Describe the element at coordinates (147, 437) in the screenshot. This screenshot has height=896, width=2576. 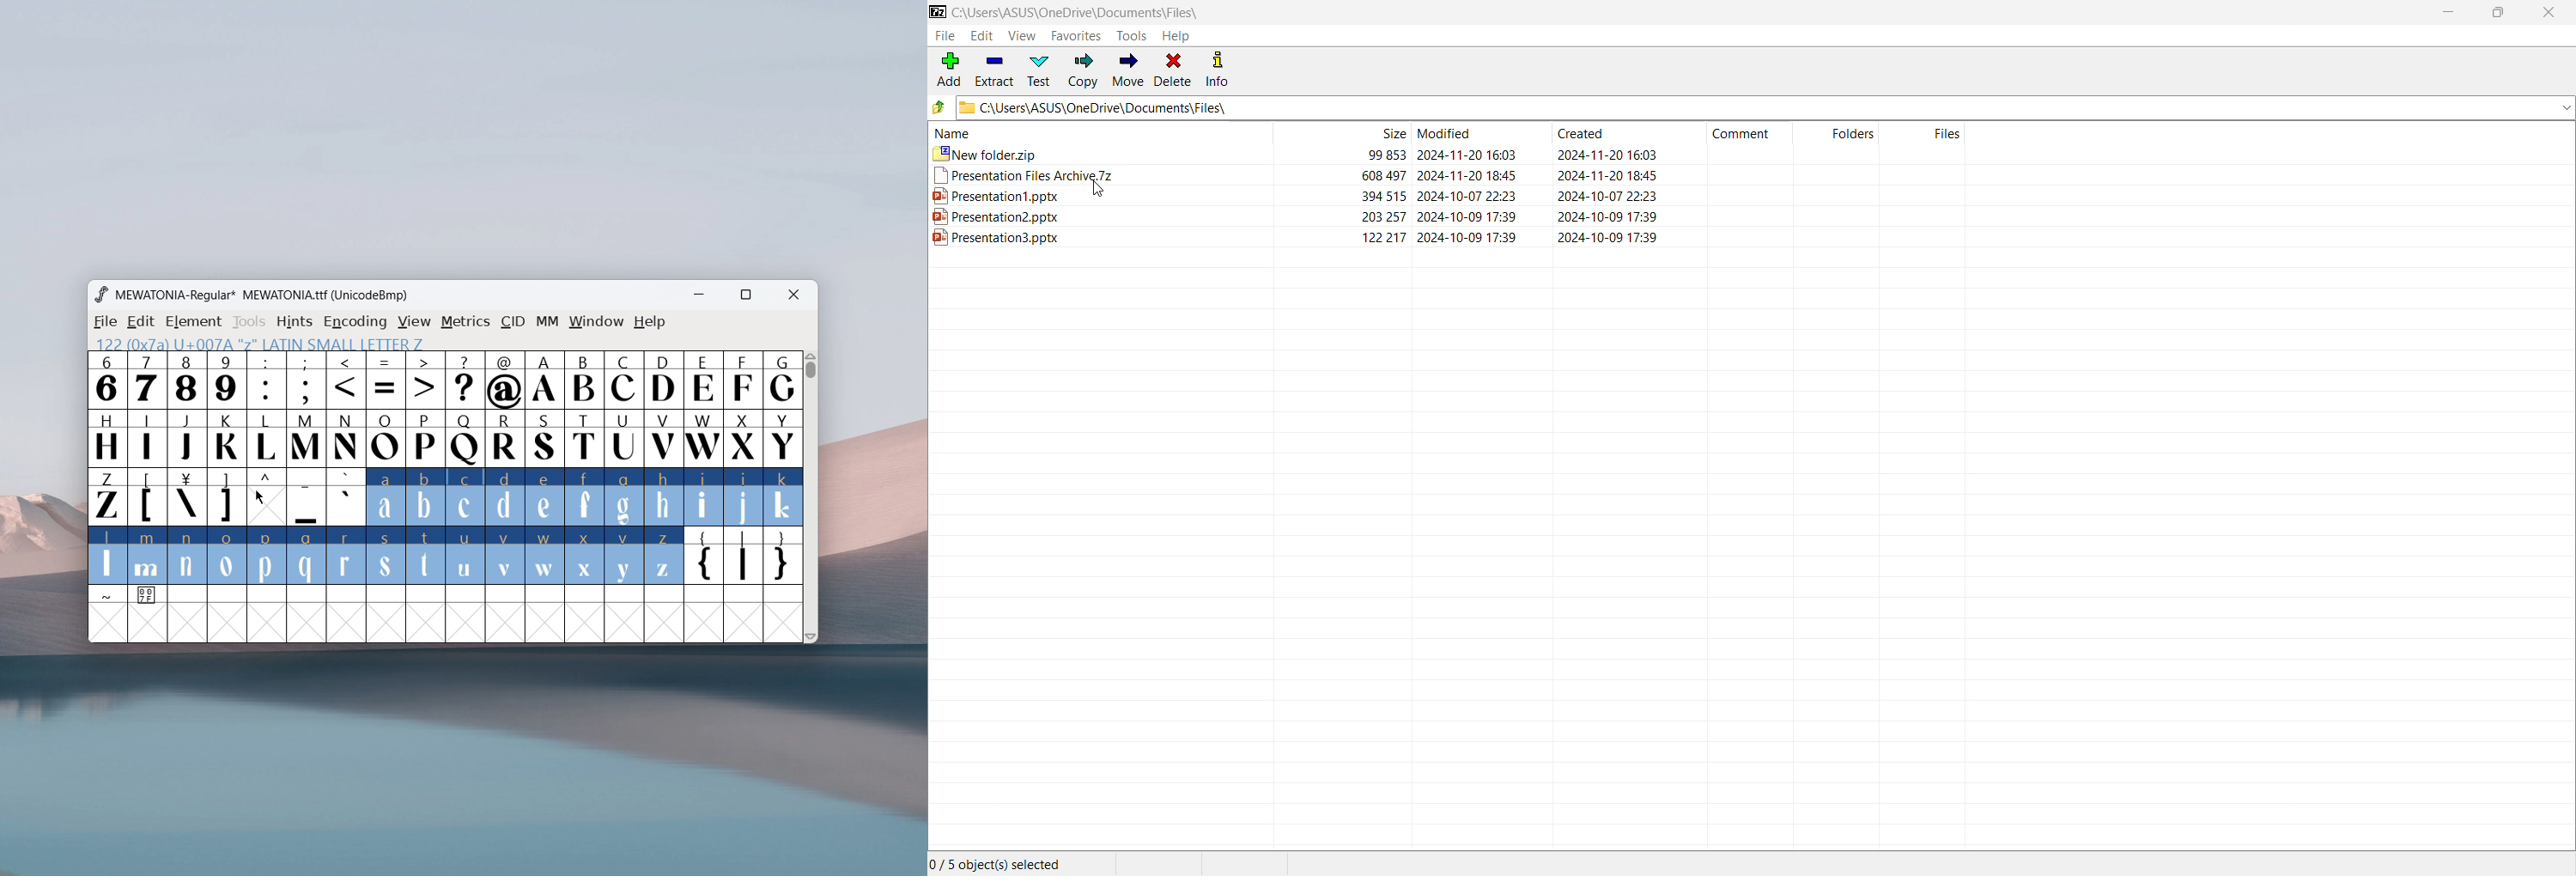
I see `I` at that location.